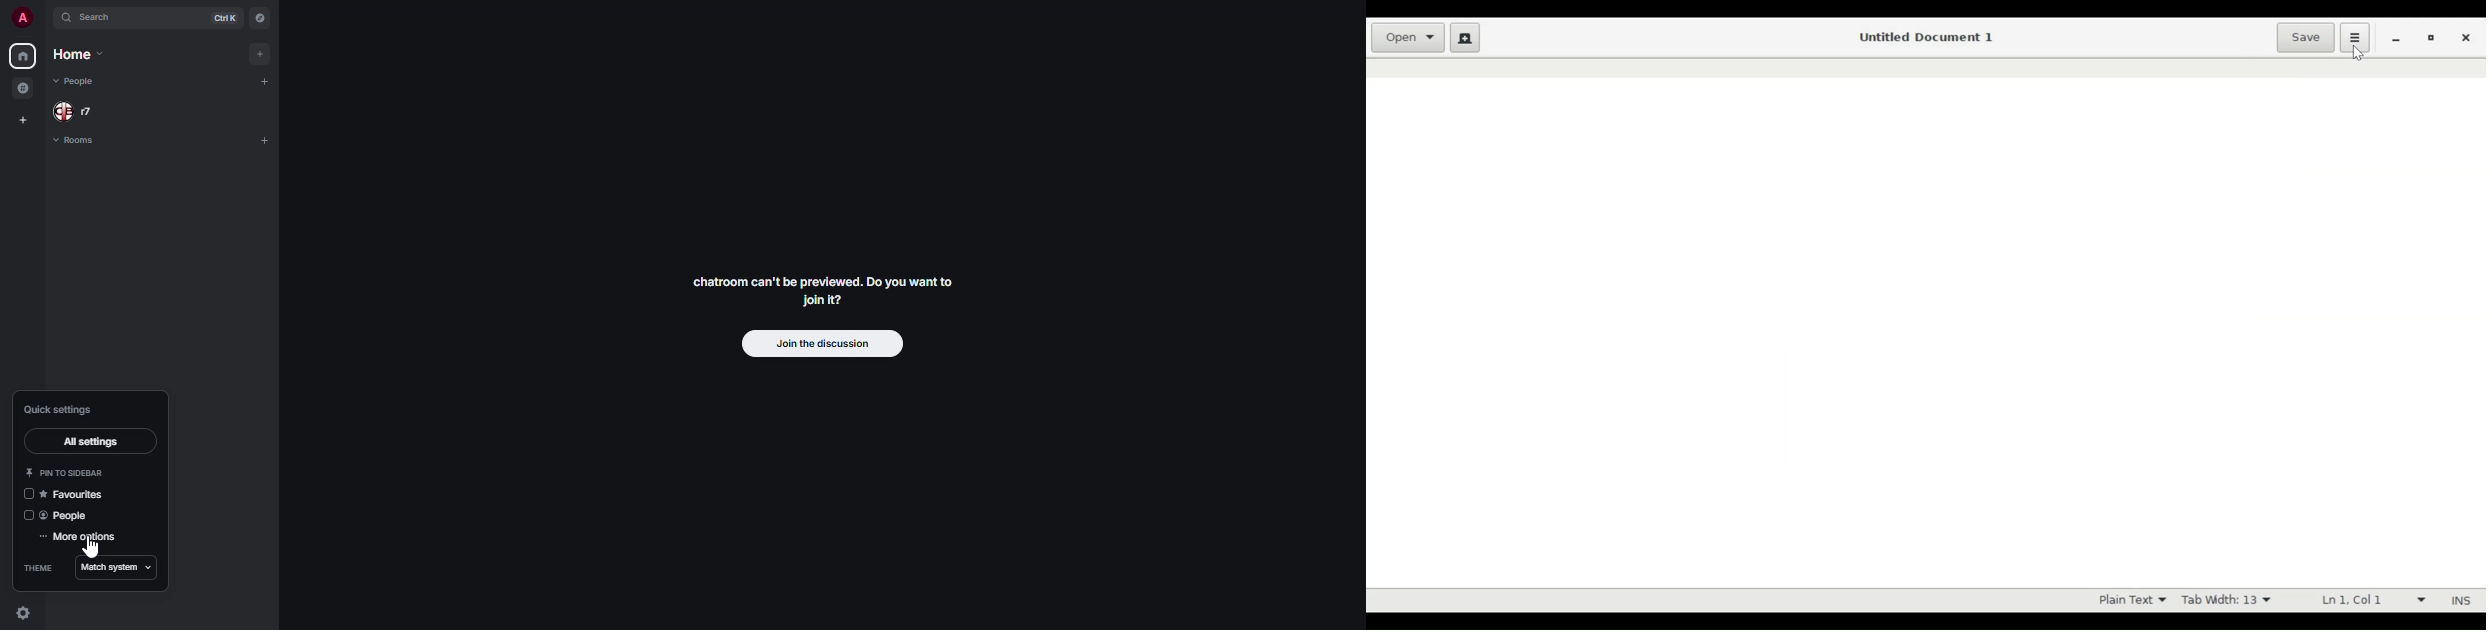  I want to click on pin to sidebar, so click(67, 473).